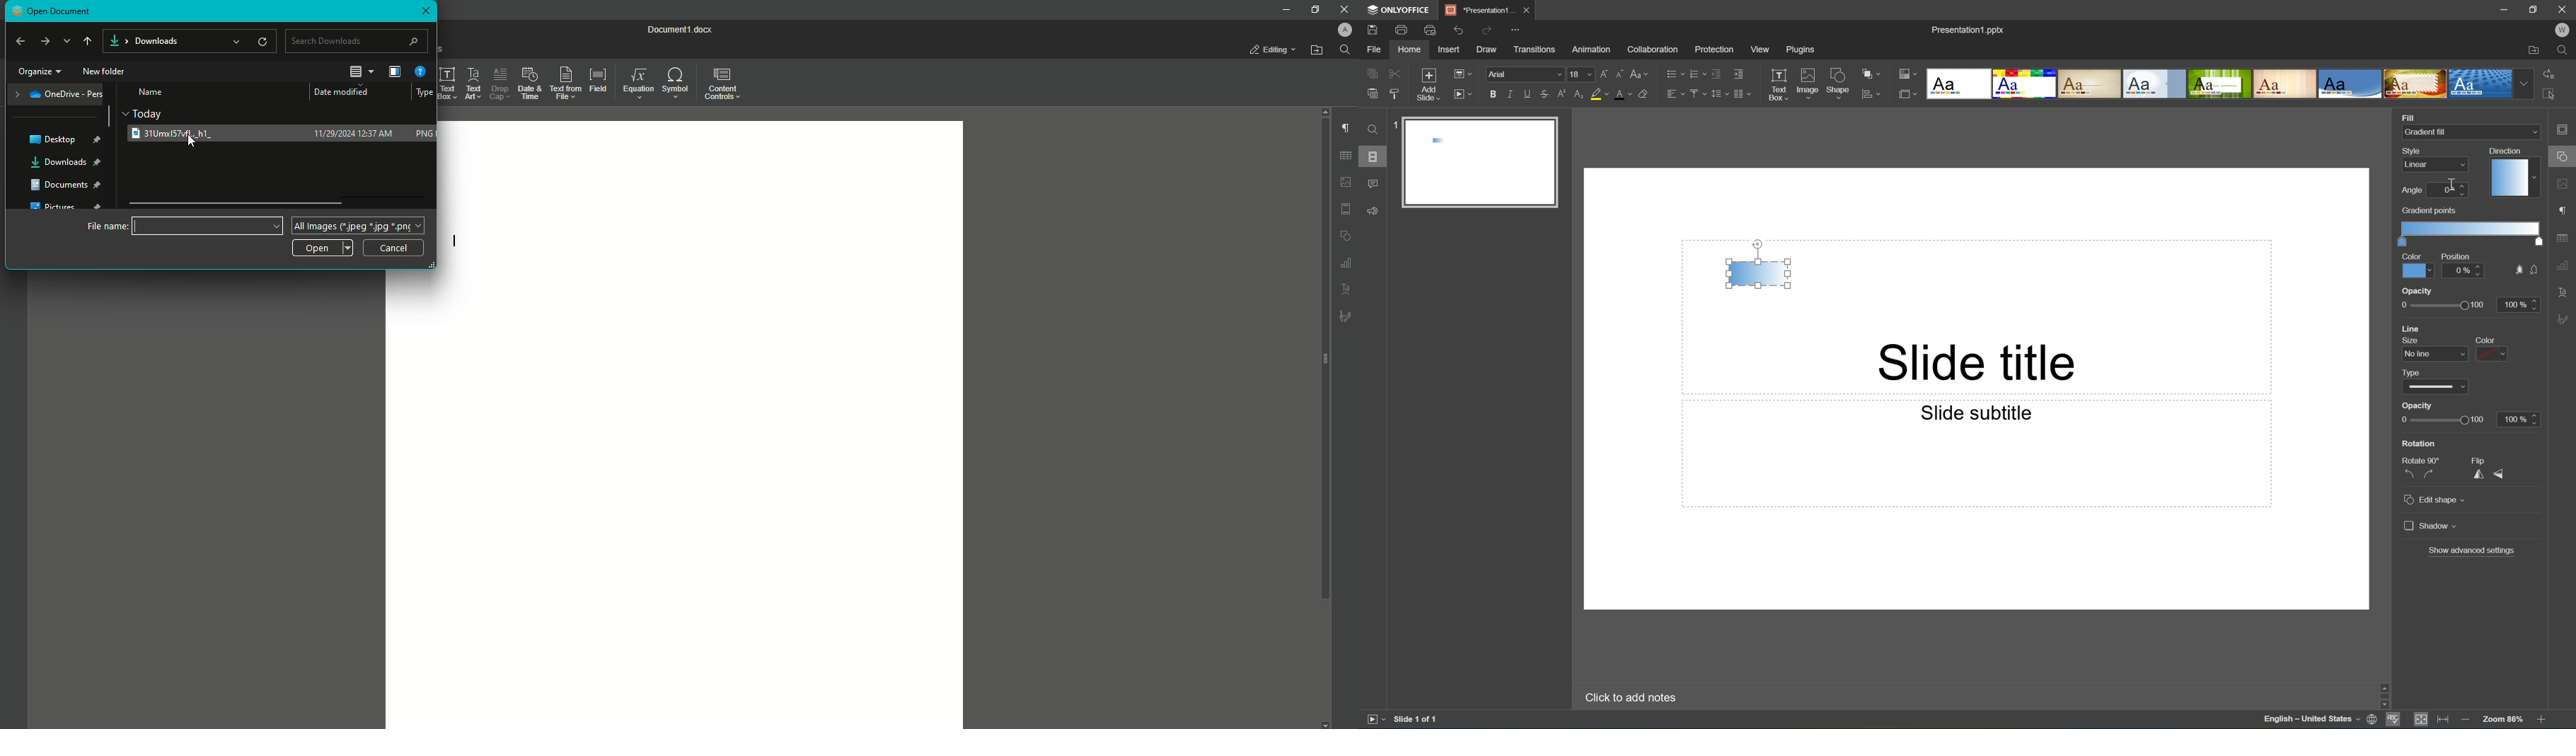  What do you see at coordinates (1416, 719) in the screenshot?
I see `Slide 1 of 1` at bounding box center [1416, 719].